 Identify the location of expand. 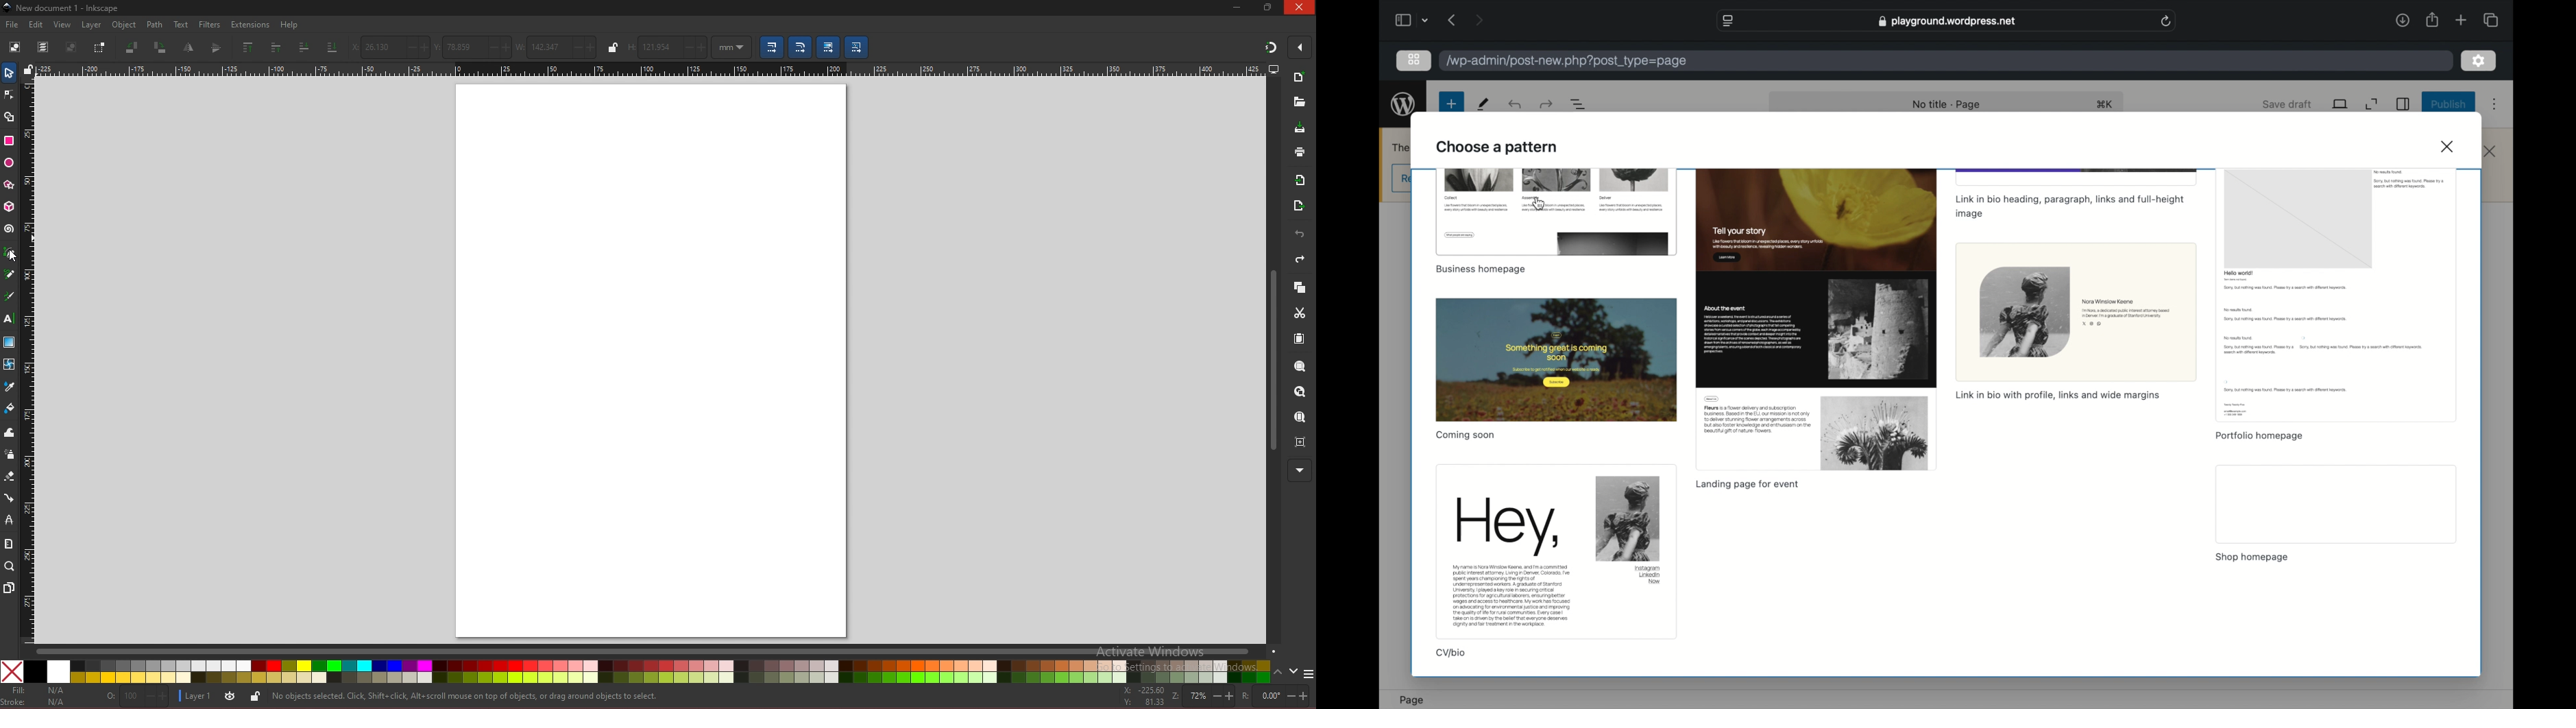
(2371, 104).